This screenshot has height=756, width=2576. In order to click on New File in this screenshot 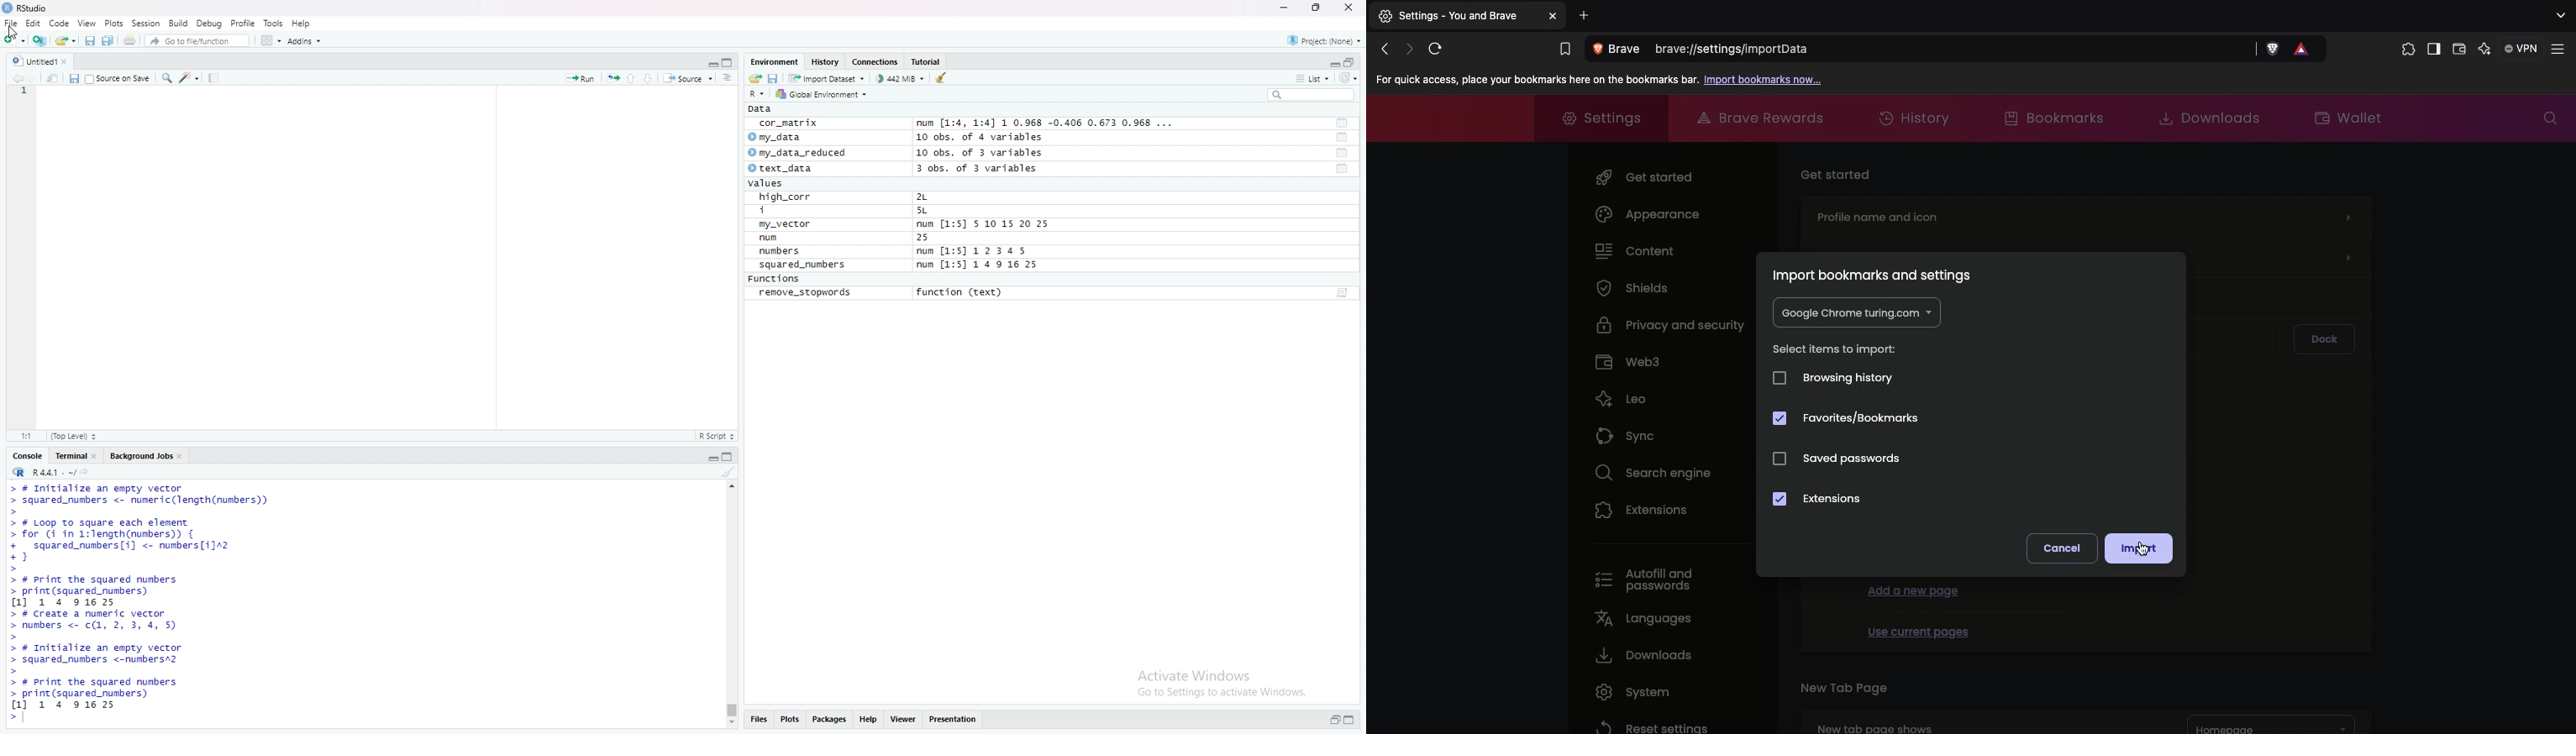, I will do `click(14, 41)`.